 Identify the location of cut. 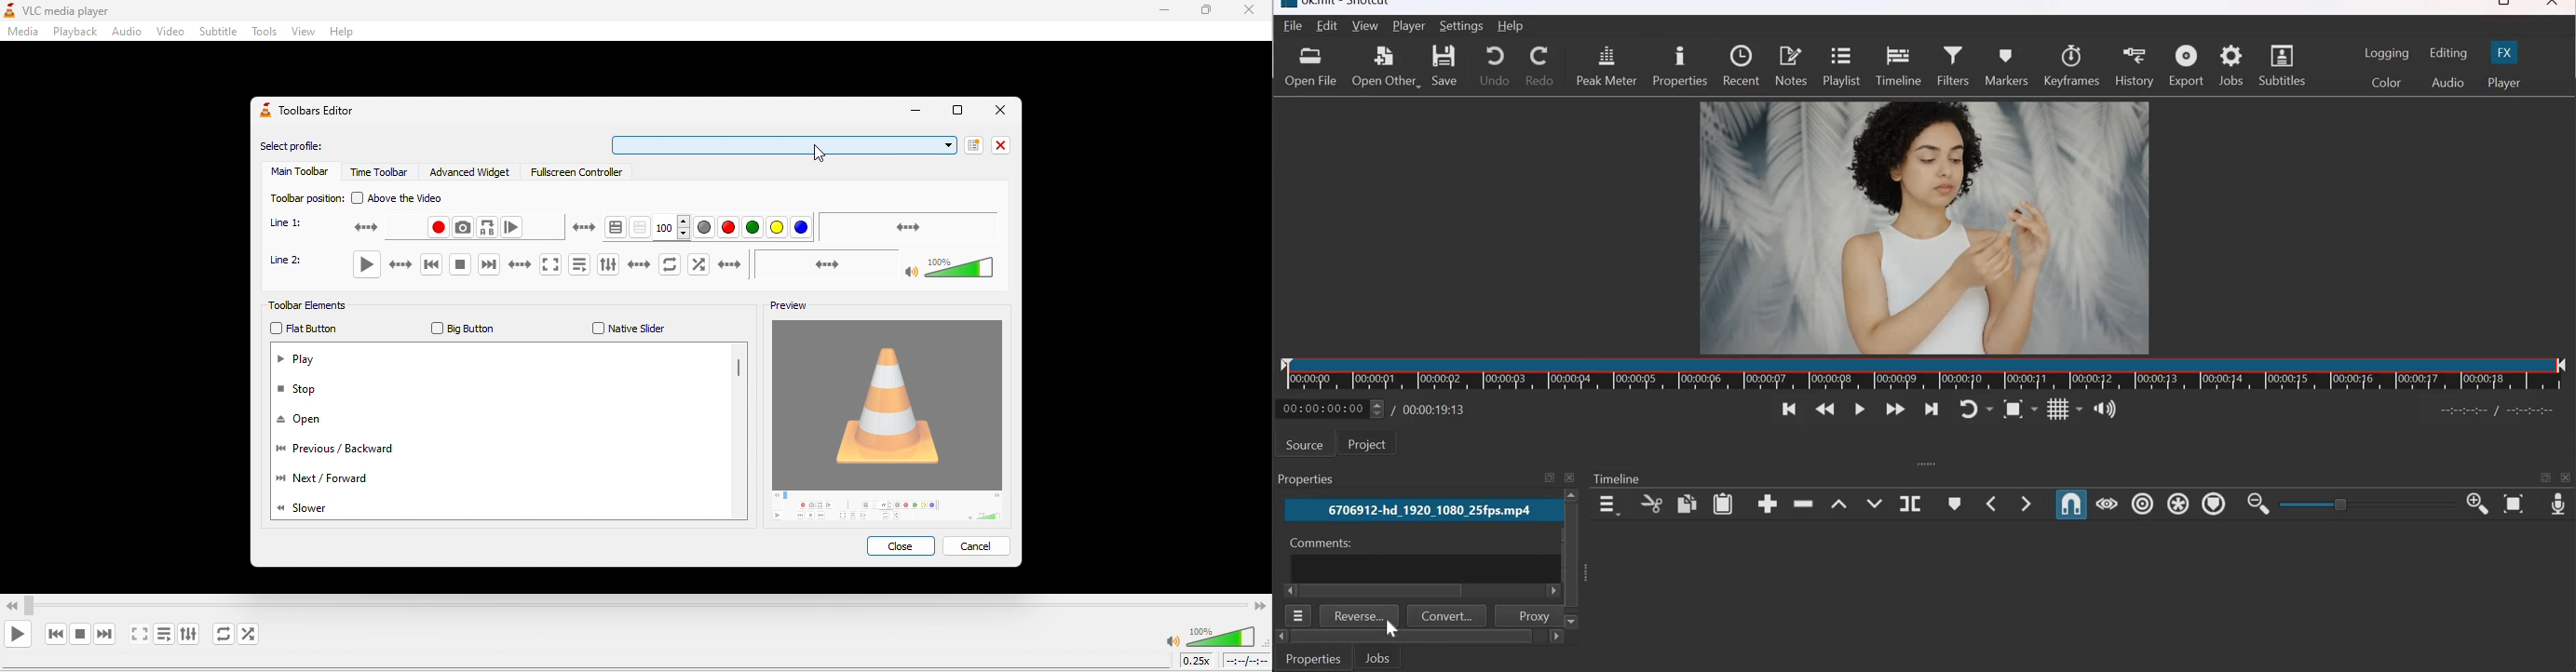
(1650, 504).